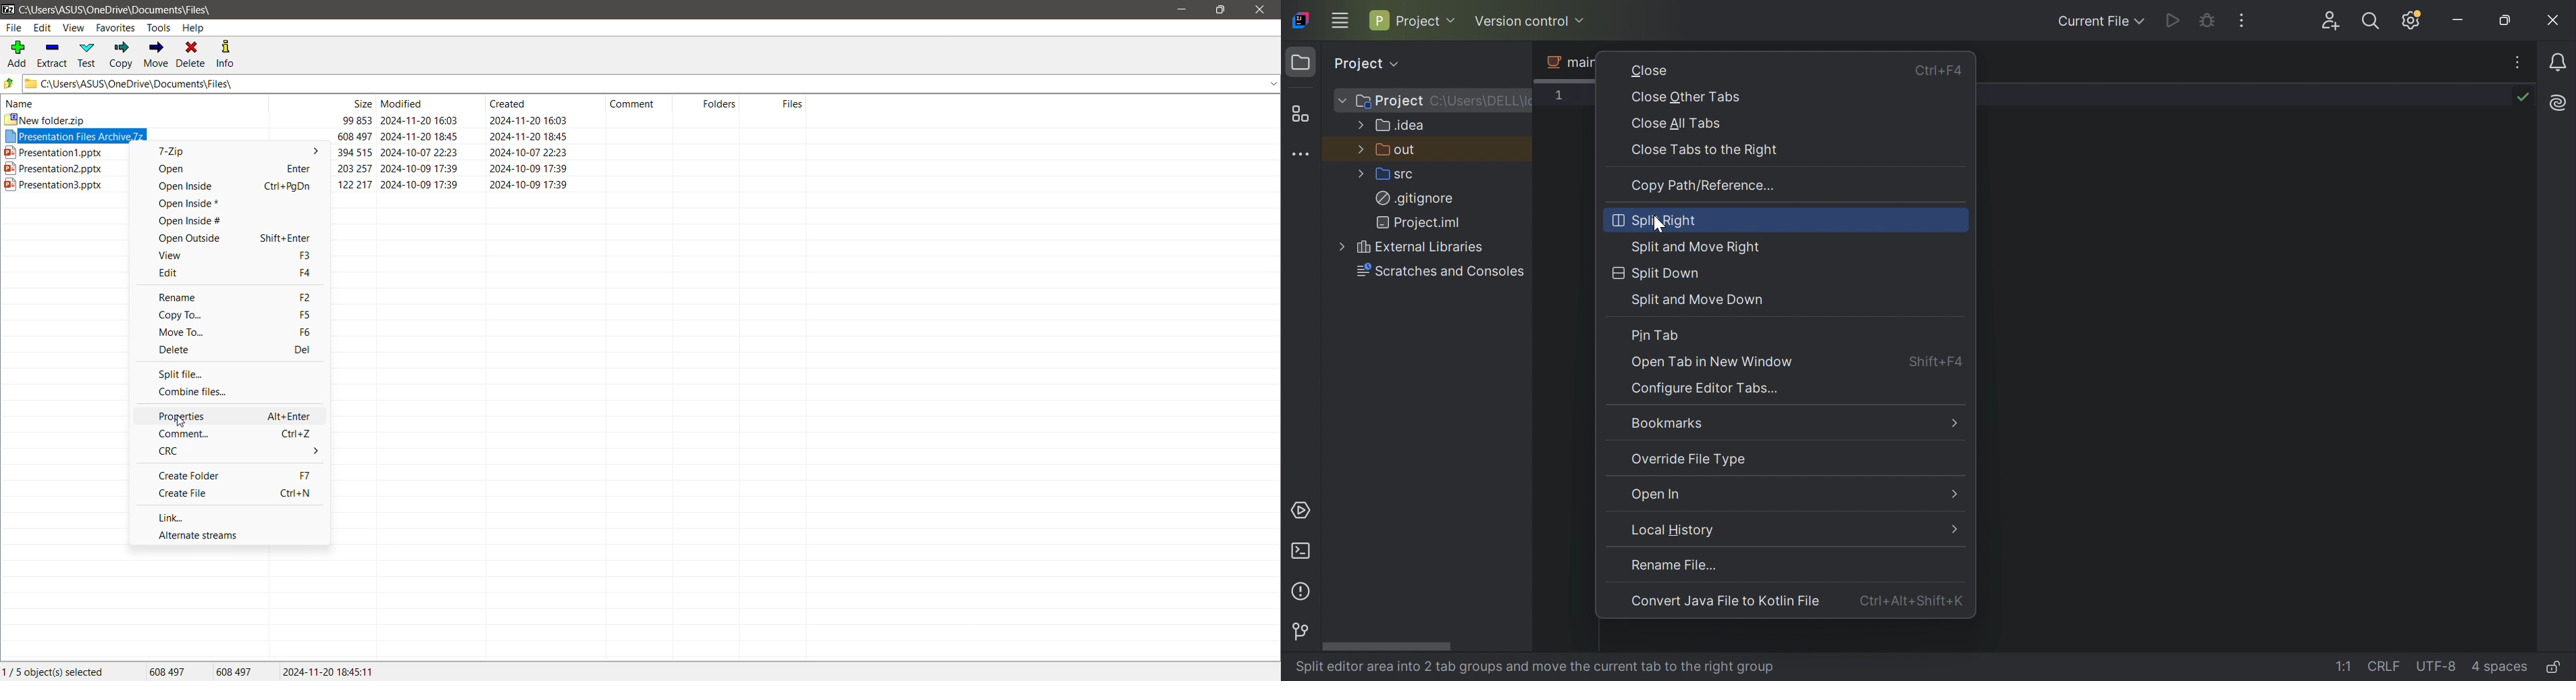  Describe the element at coordinates (192, 494) in the screenshot. I see `Create File` at that location.